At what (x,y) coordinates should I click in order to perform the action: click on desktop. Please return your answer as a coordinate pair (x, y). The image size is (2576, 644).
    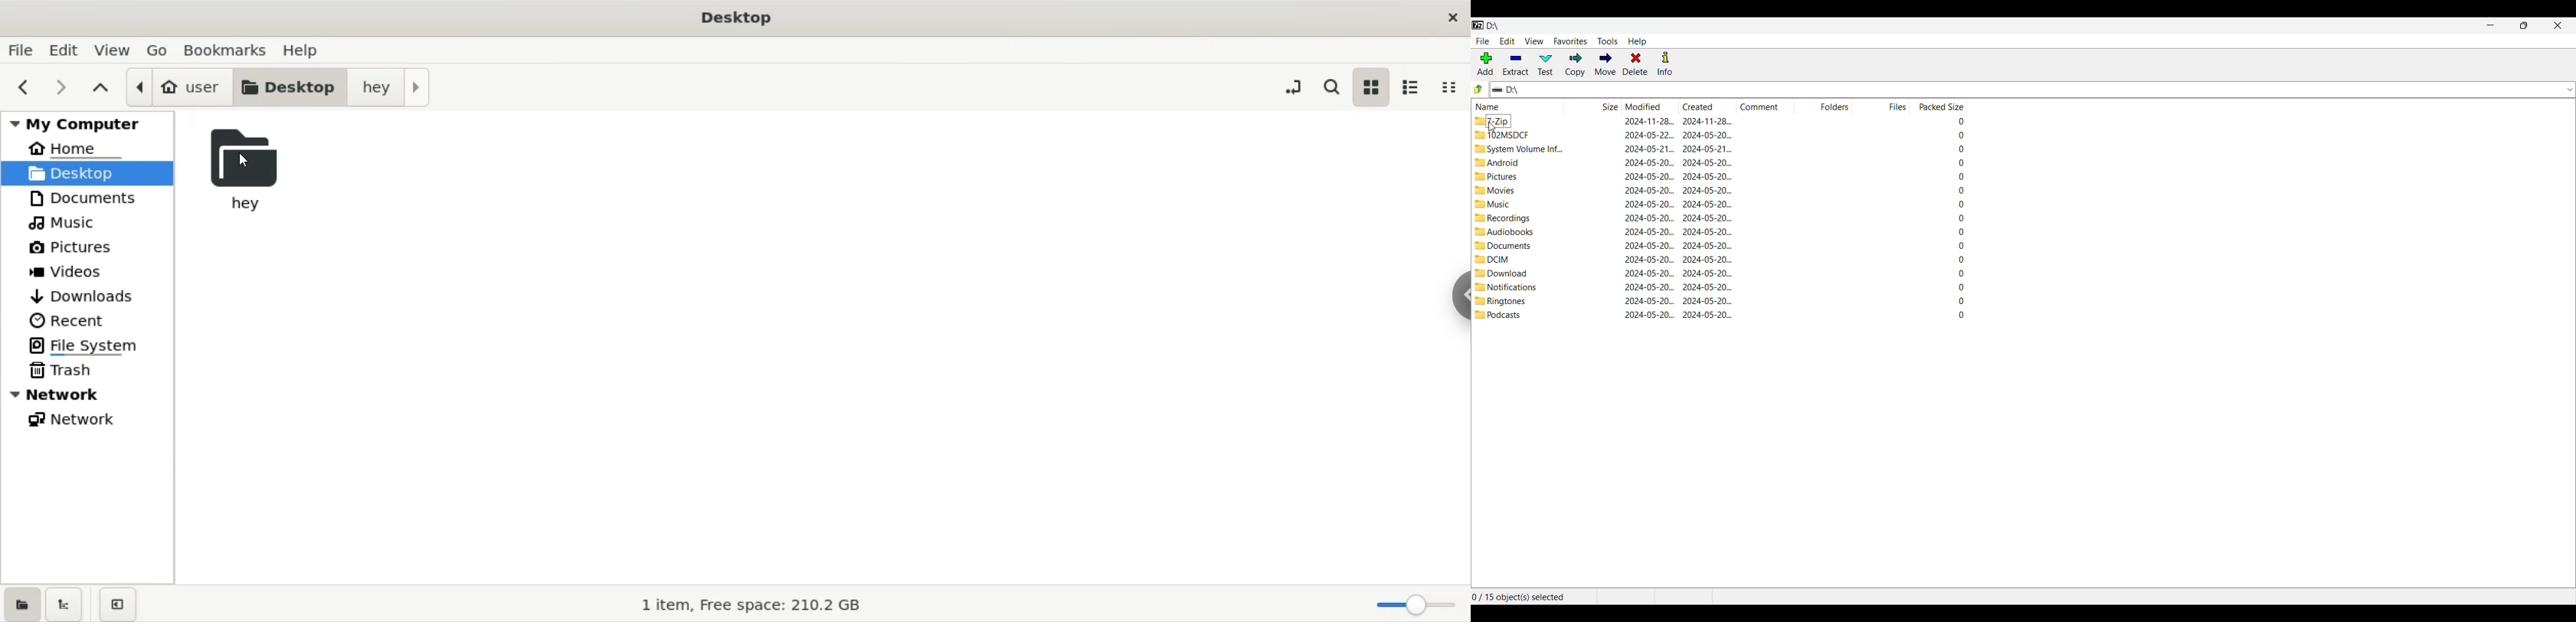
    Looking at the image, I should click on (87, 175).